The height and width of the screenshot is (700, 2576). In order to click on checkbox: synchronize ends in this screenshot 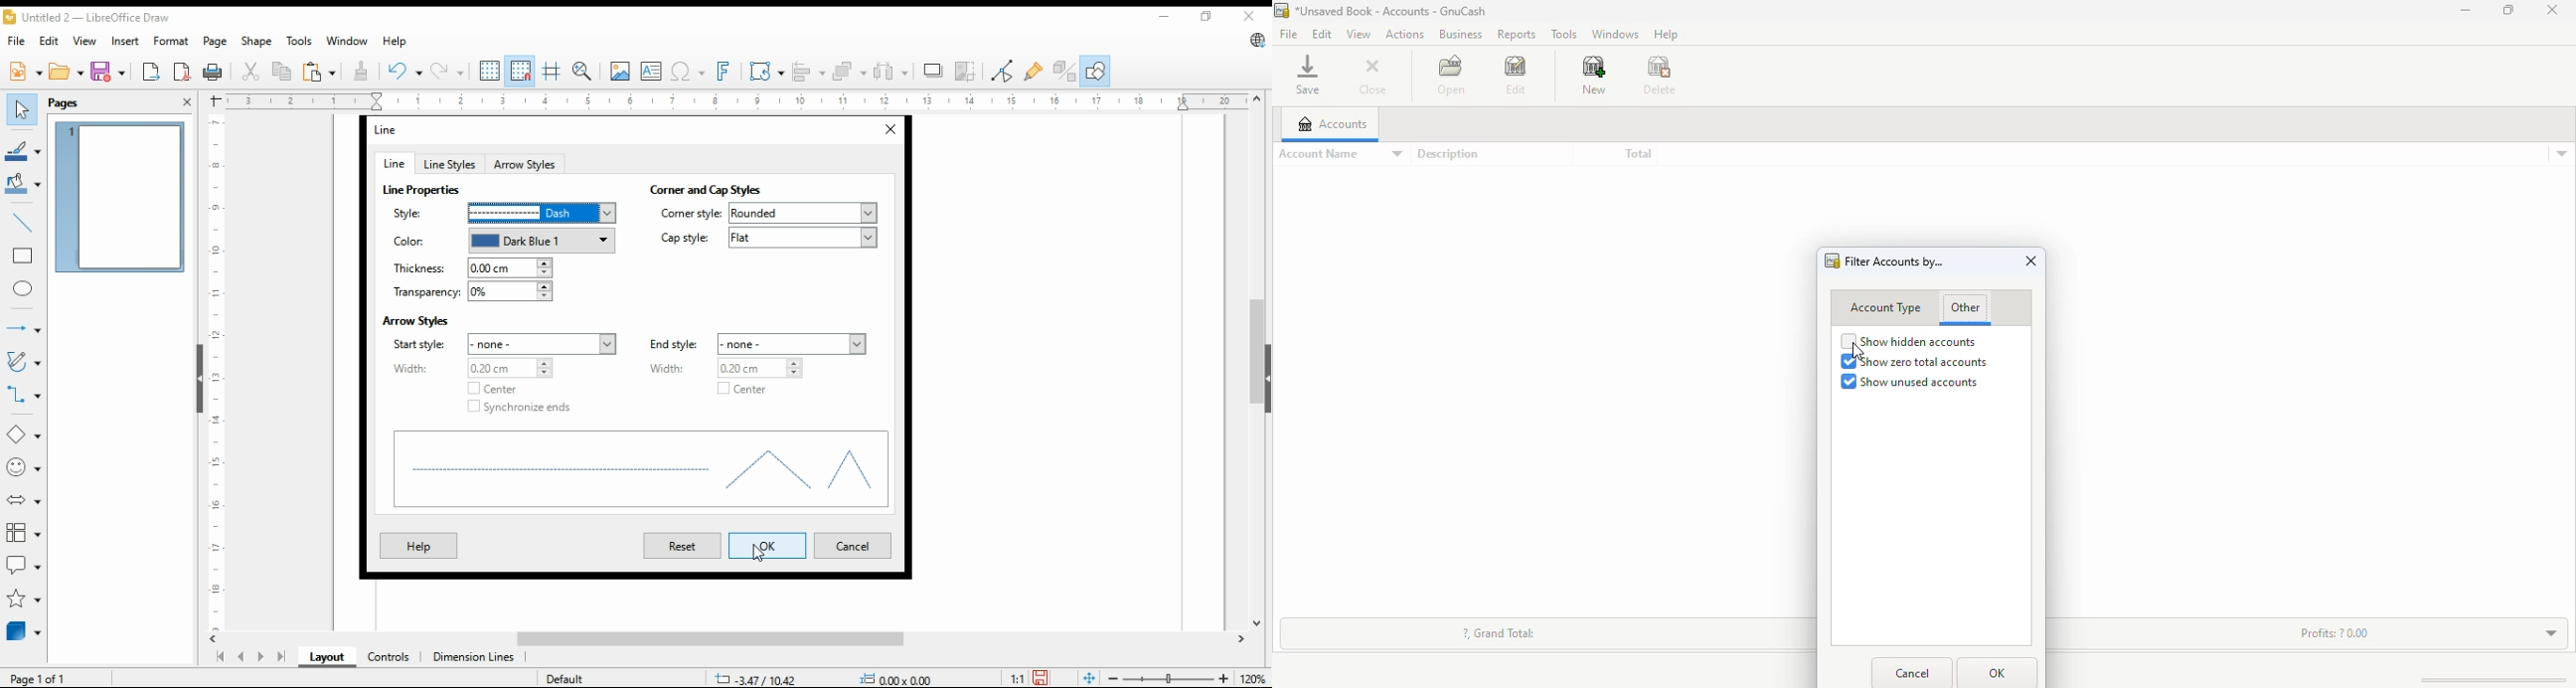, I will do `click(520, 407)`.